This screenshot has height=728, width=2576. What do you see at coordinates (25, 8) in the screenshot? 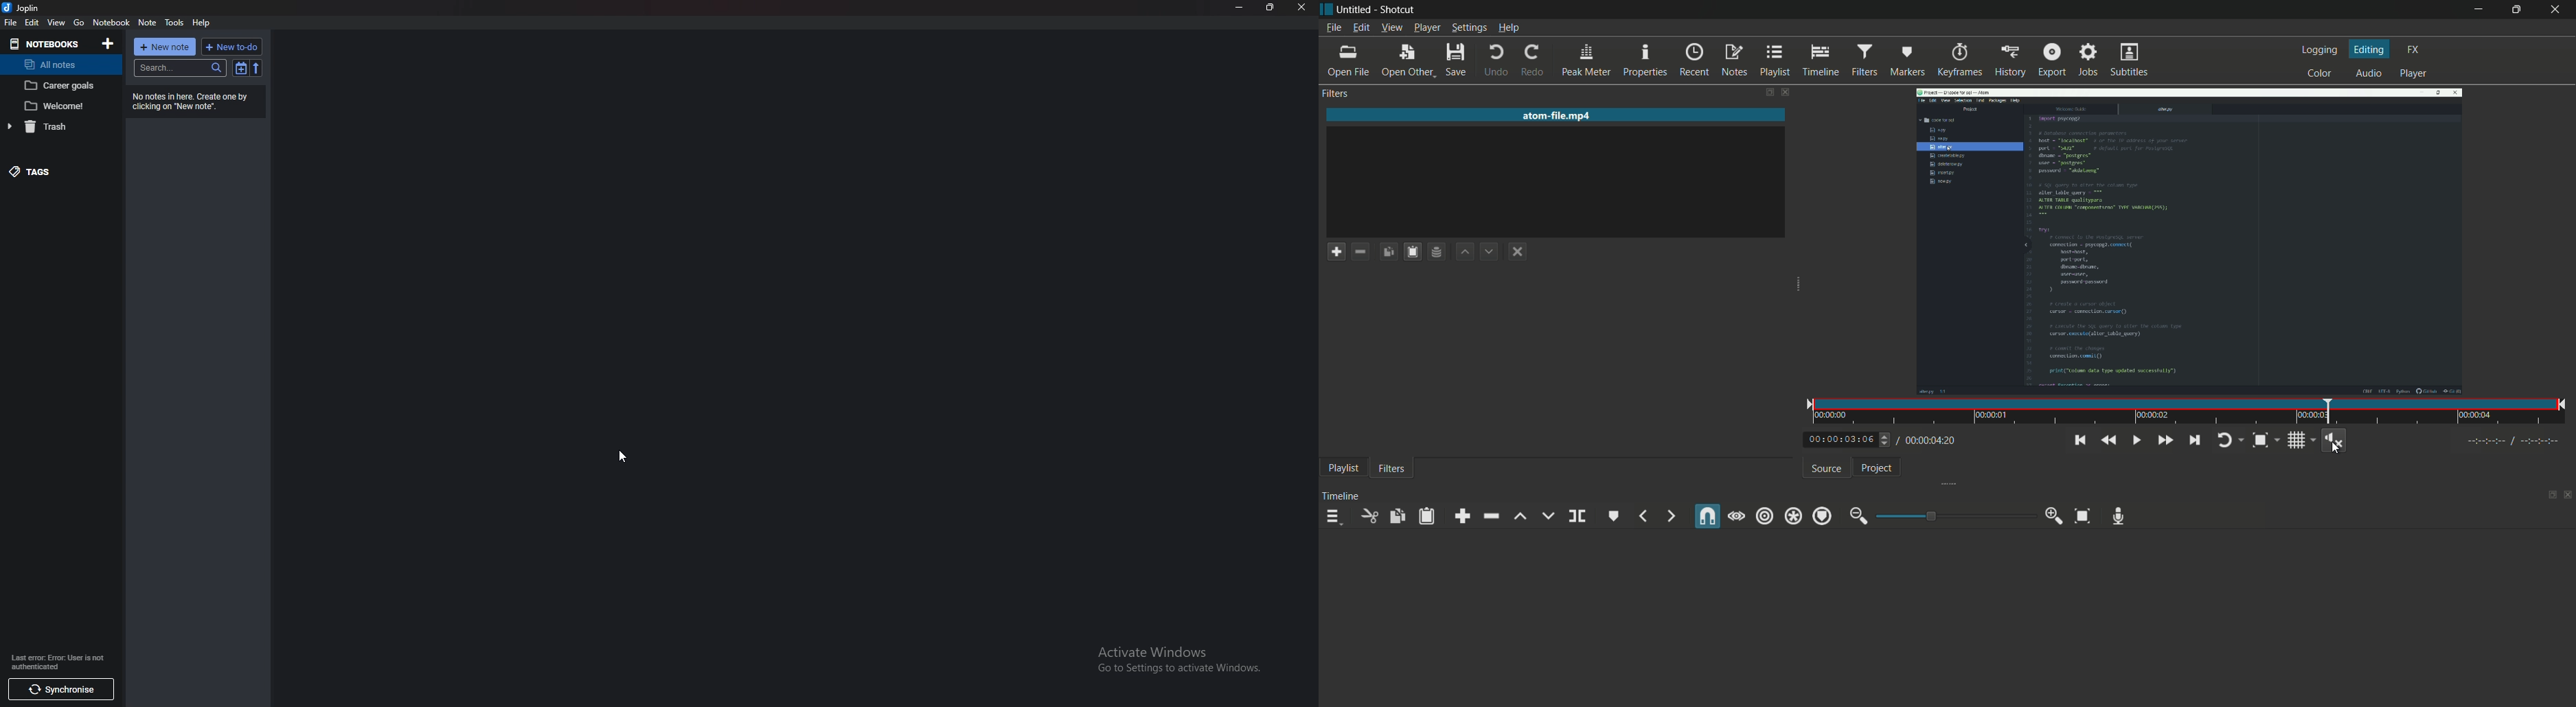
I see `joplin` at bounding box center [25, 8].